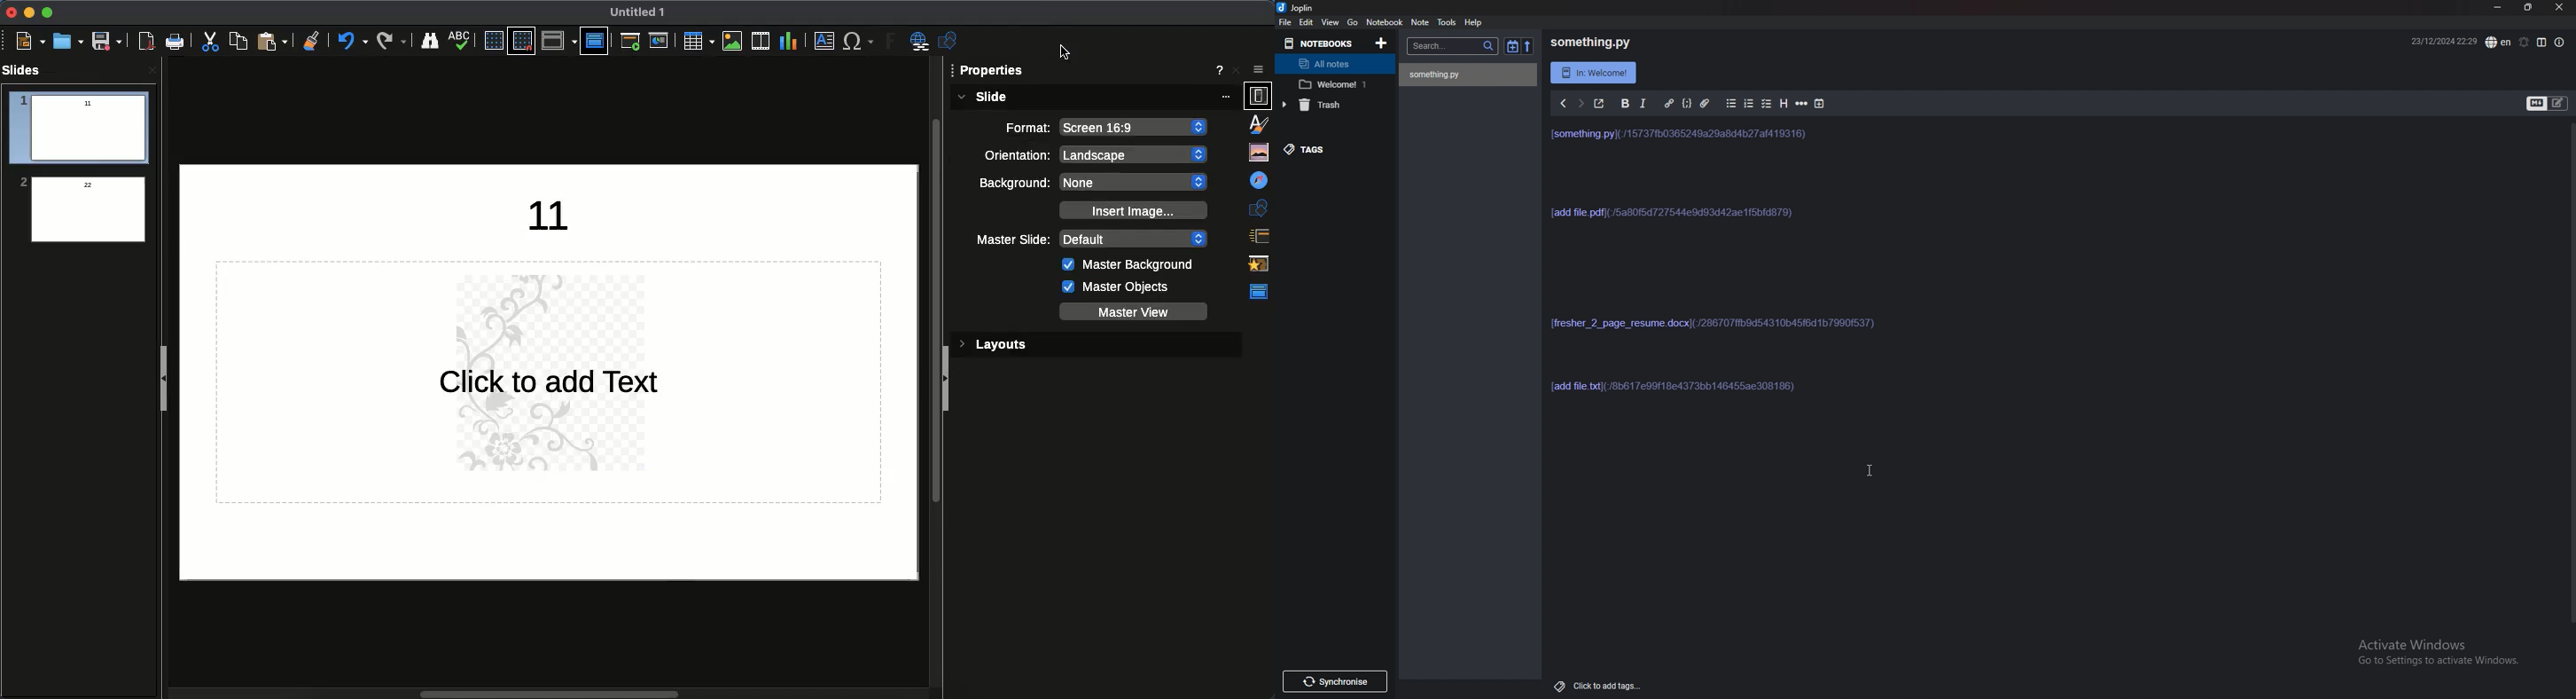  What do you see at coordinates (311, 41) in the screenshot?
I see `Clean formatting` at bounding box center [311, 41].